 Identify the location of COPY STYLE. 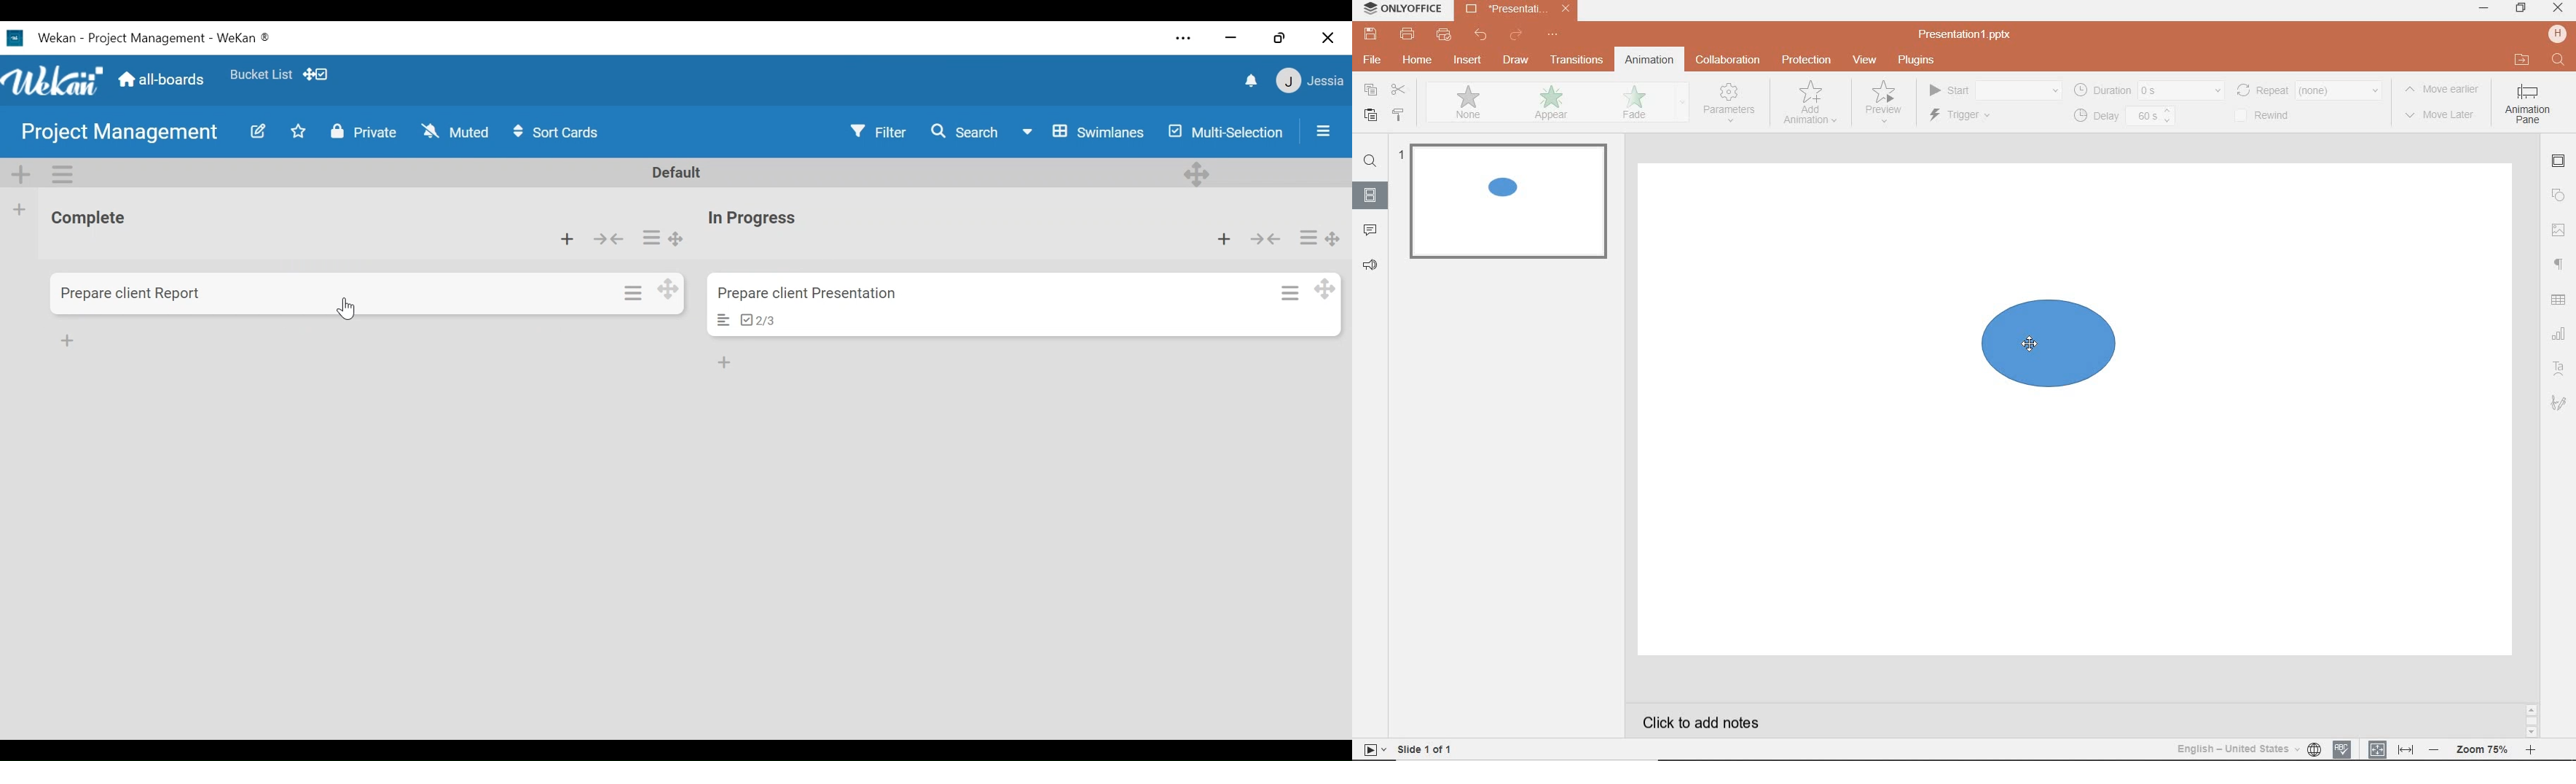
(1399, 115).